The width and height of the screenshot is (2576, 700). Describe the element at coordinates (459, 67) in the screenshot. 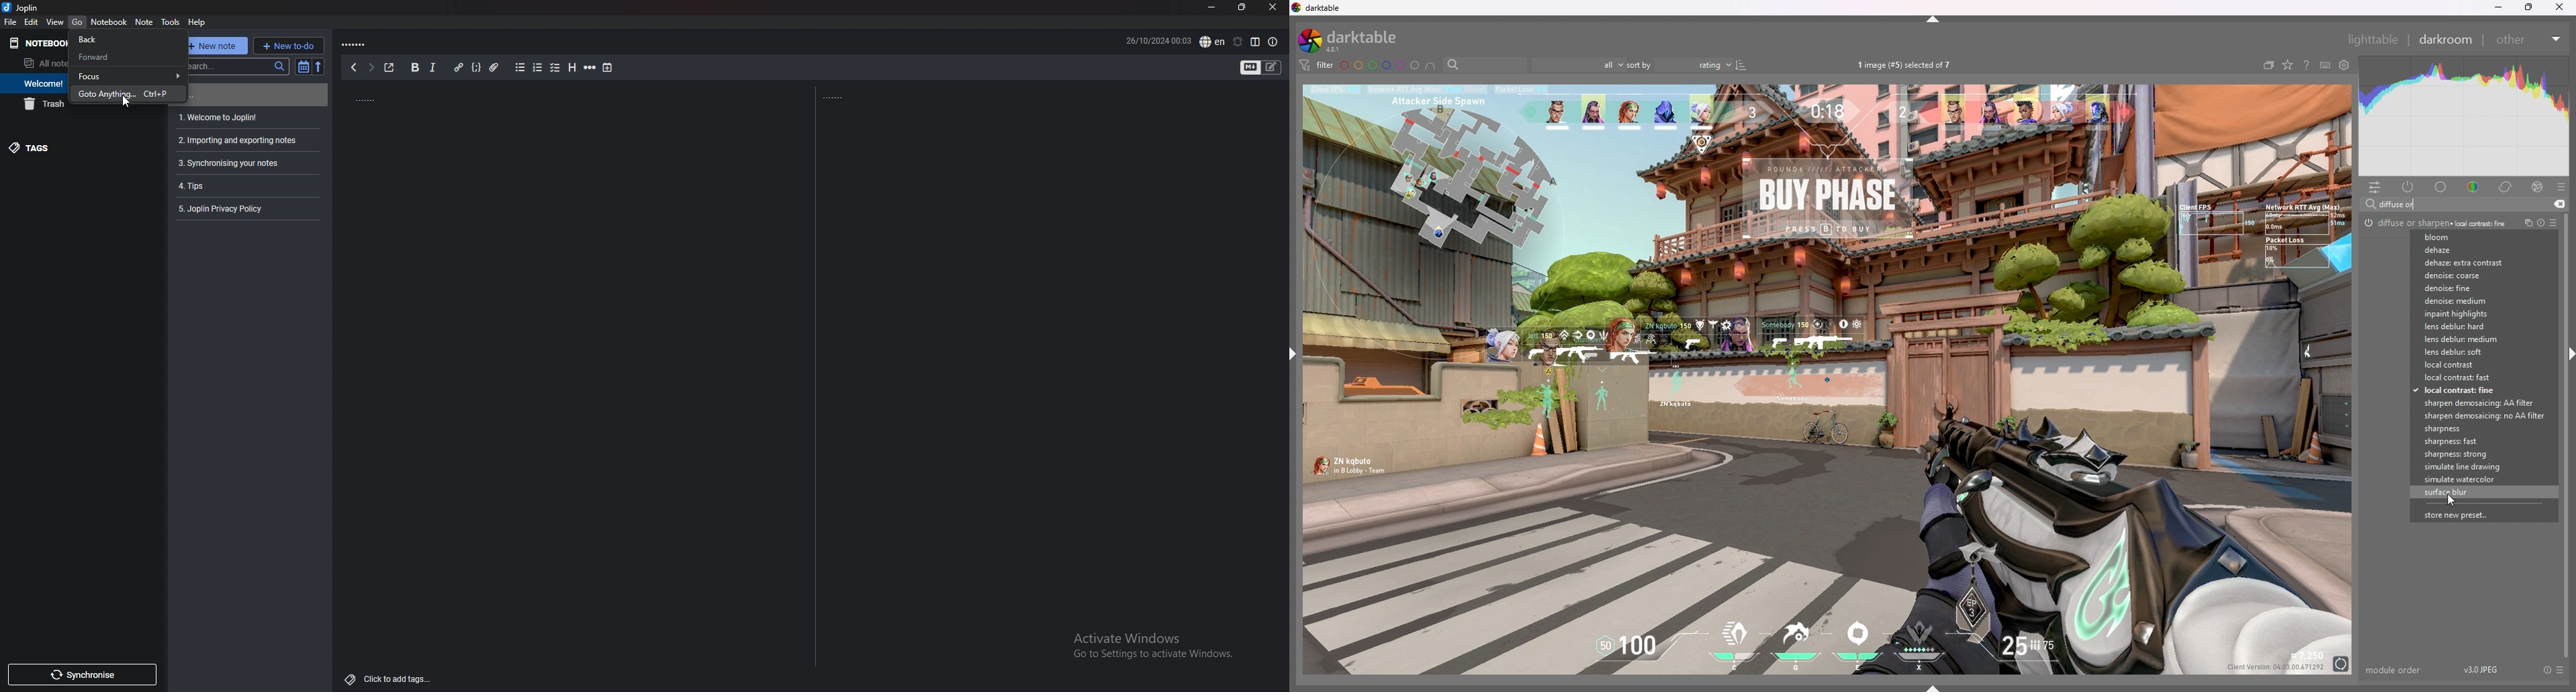

I see `add hyperlink` at that location.